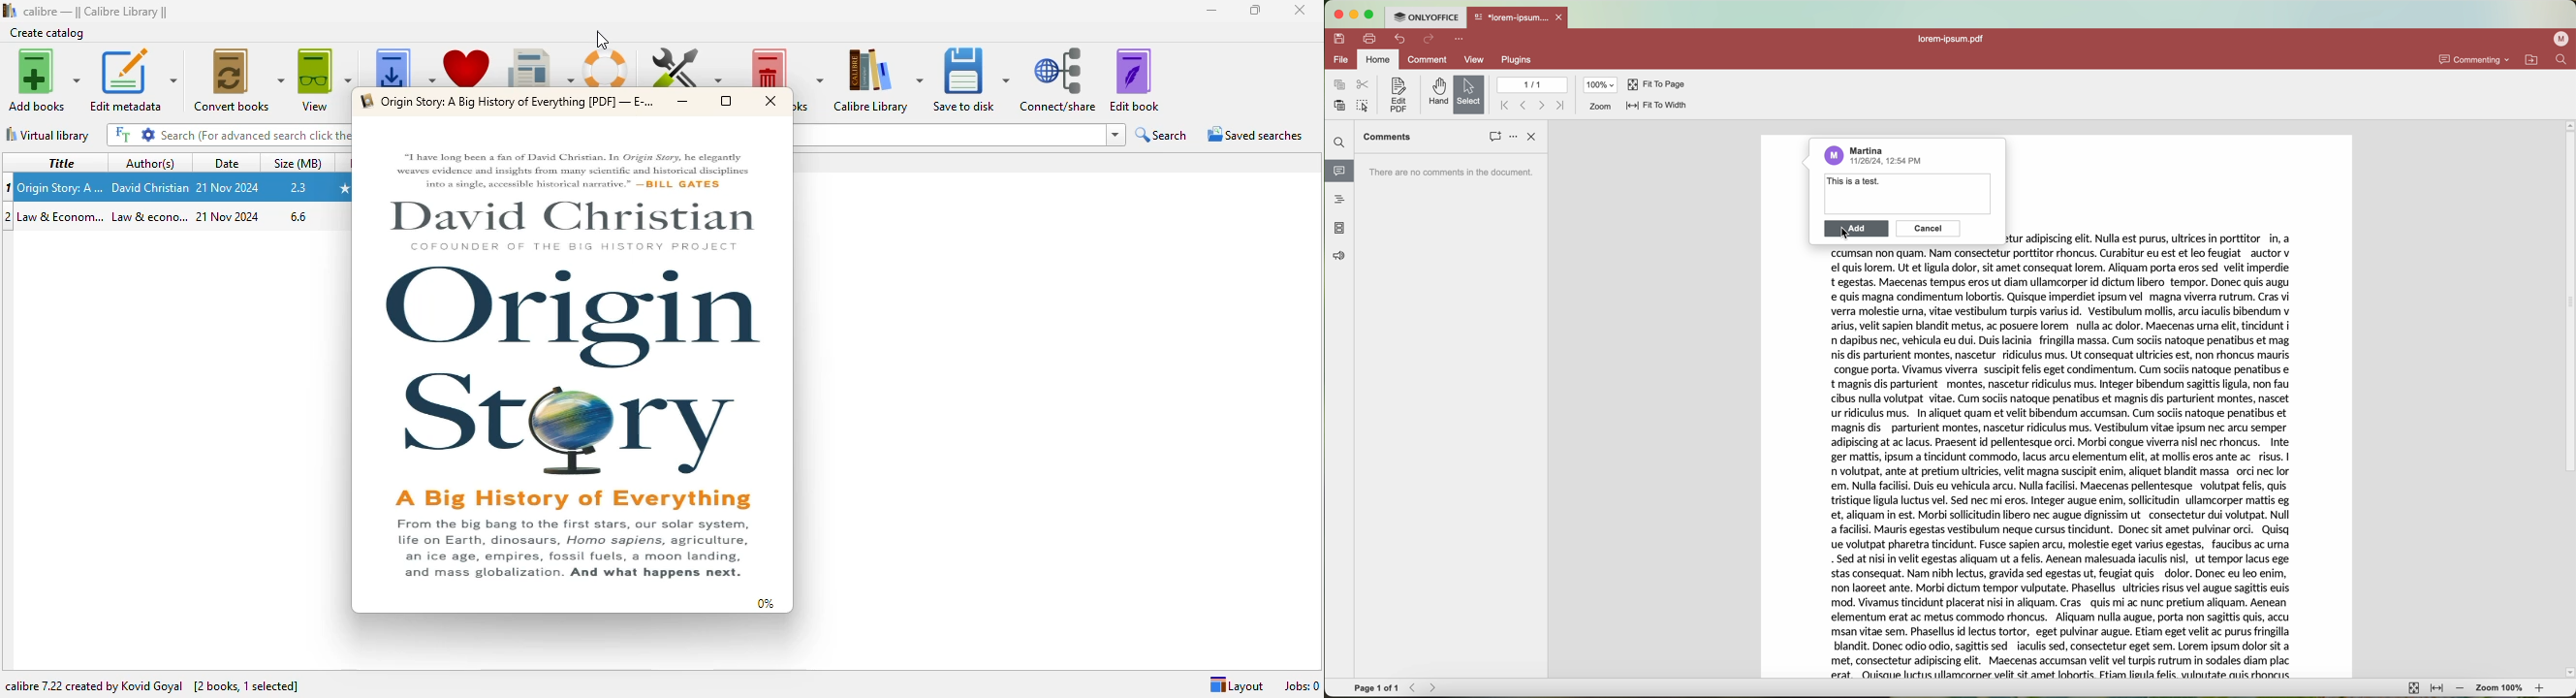  Describe the element at coordinates (148, 135) in the screenshot. I see `settings` at that location.